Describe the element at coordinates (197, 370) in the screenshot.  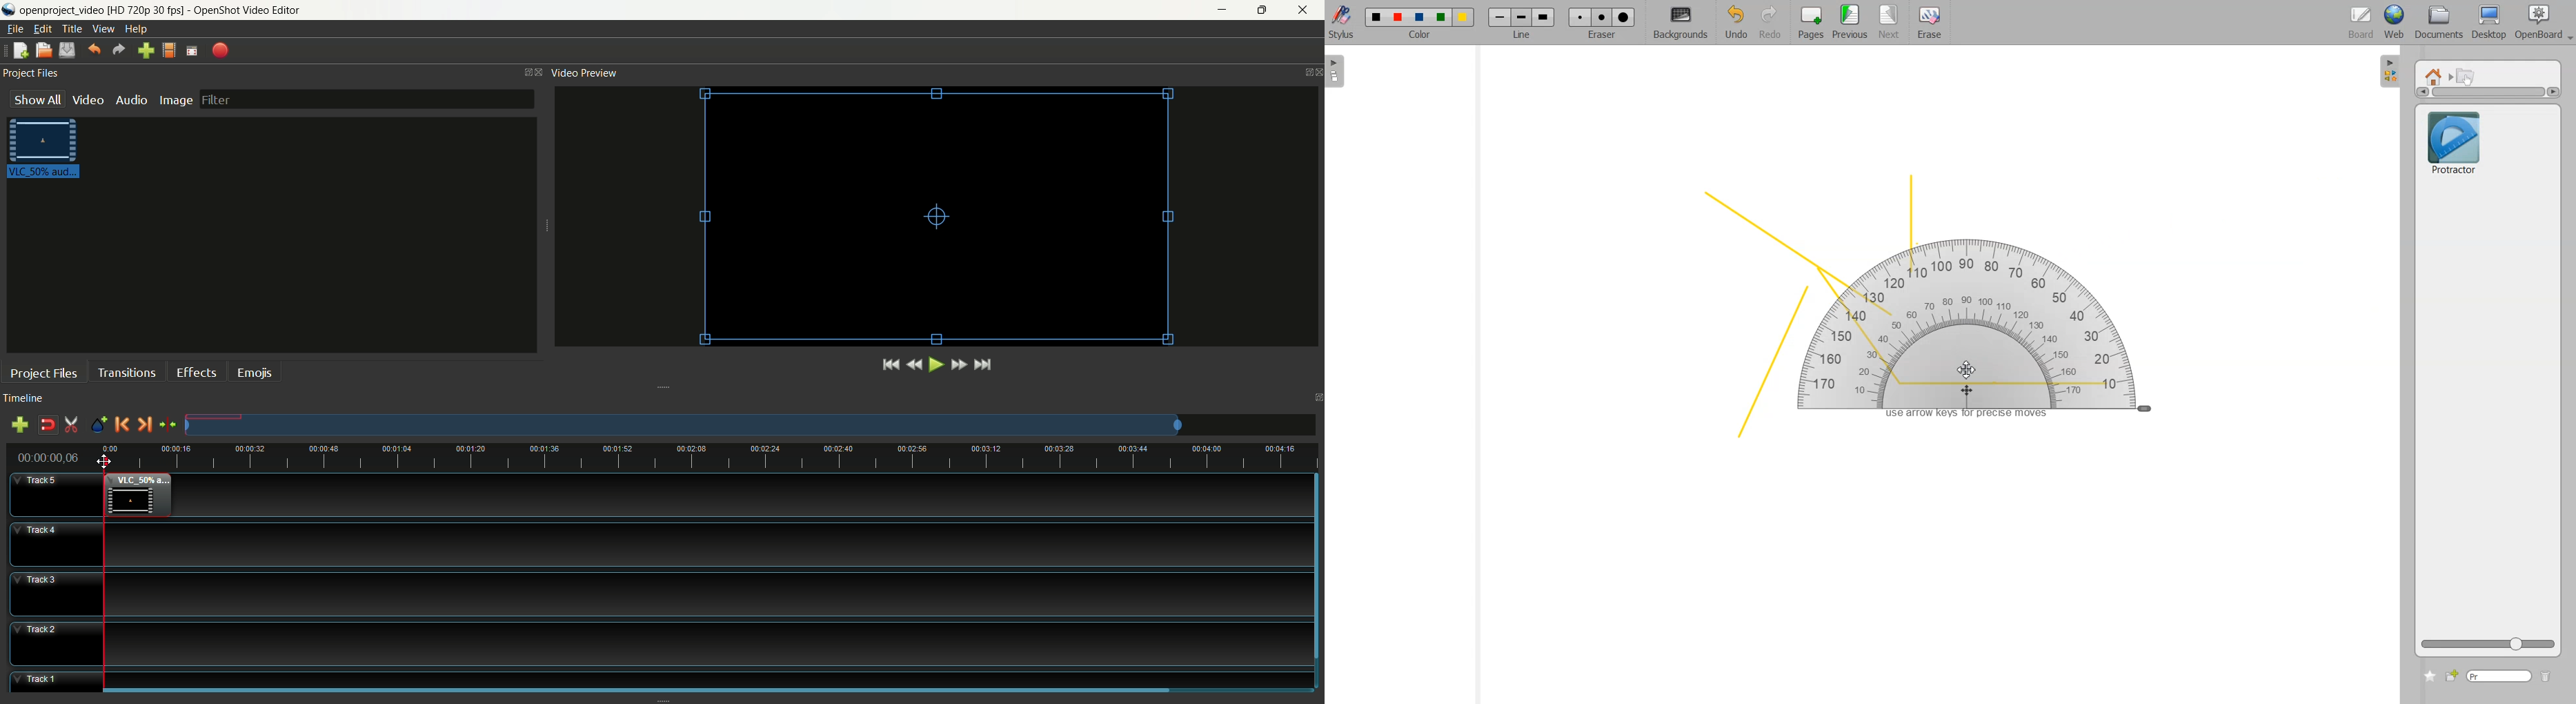
I see `effects` at that location.